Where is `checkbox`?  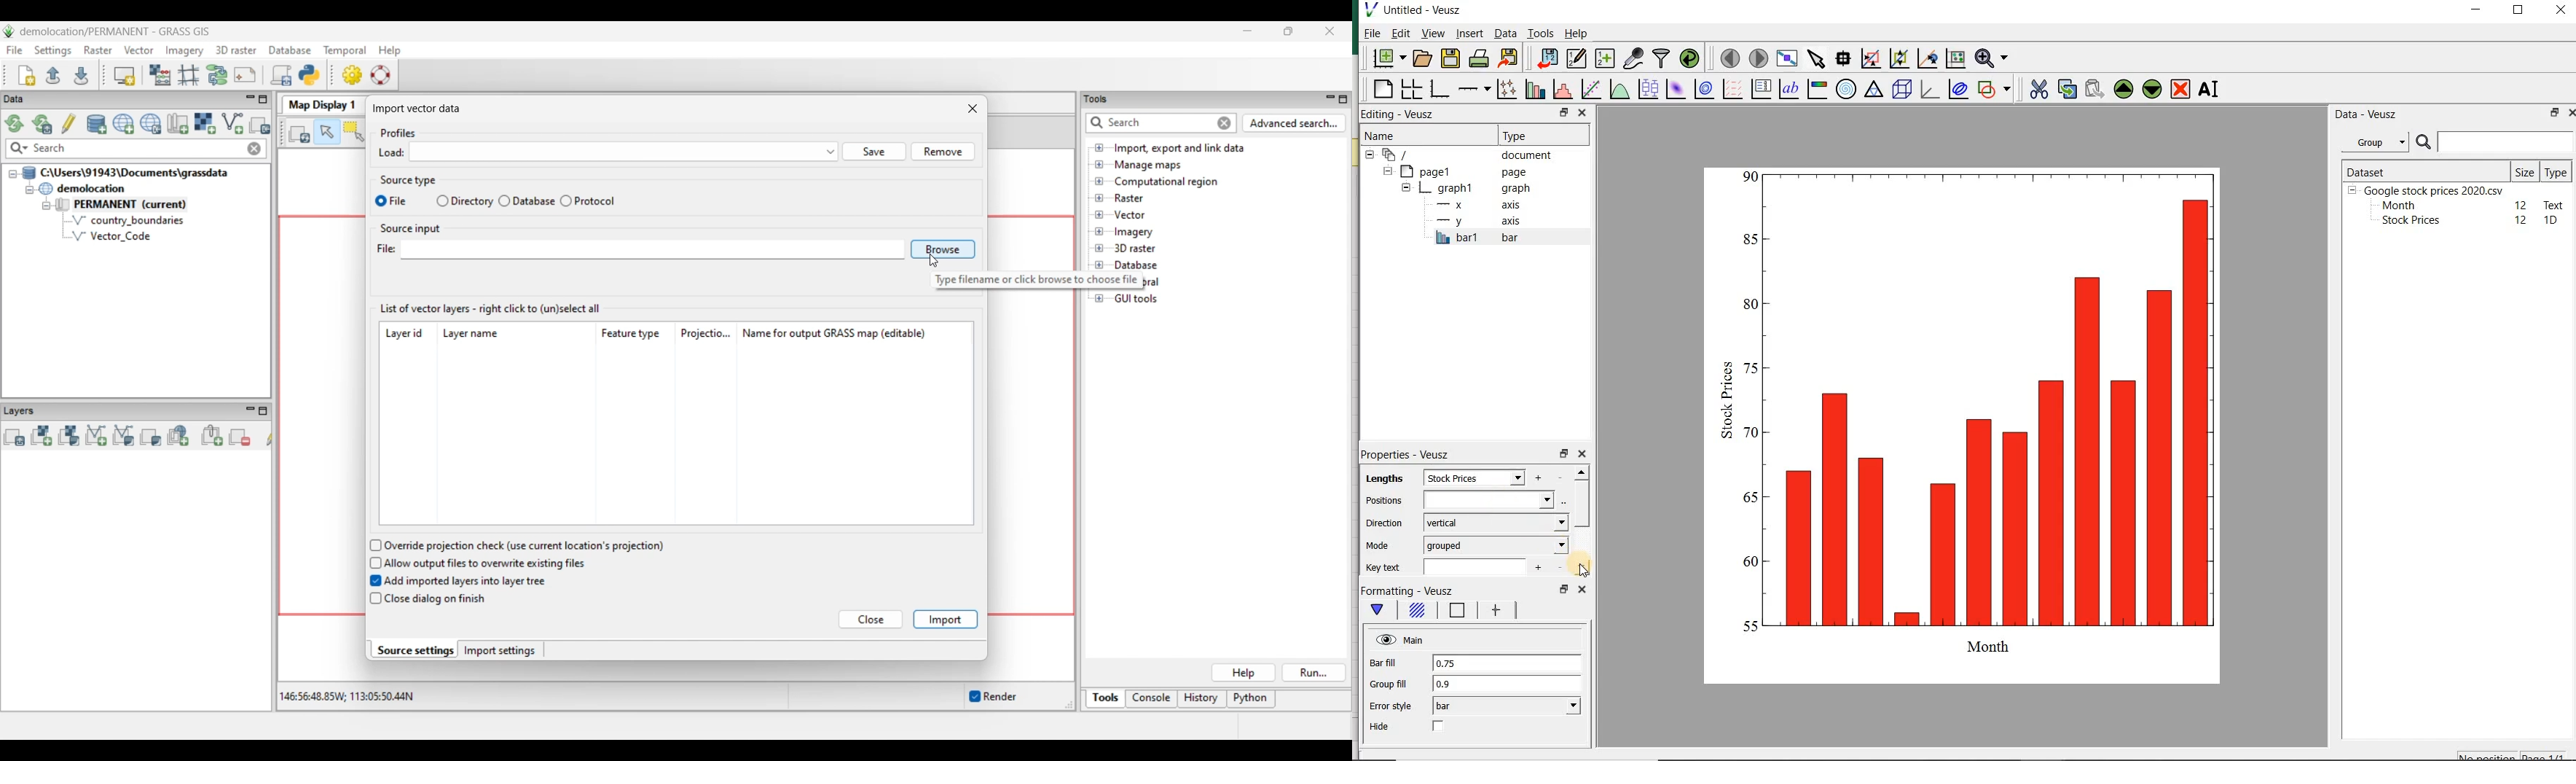 checkbox is located at coordinates (373, 562).